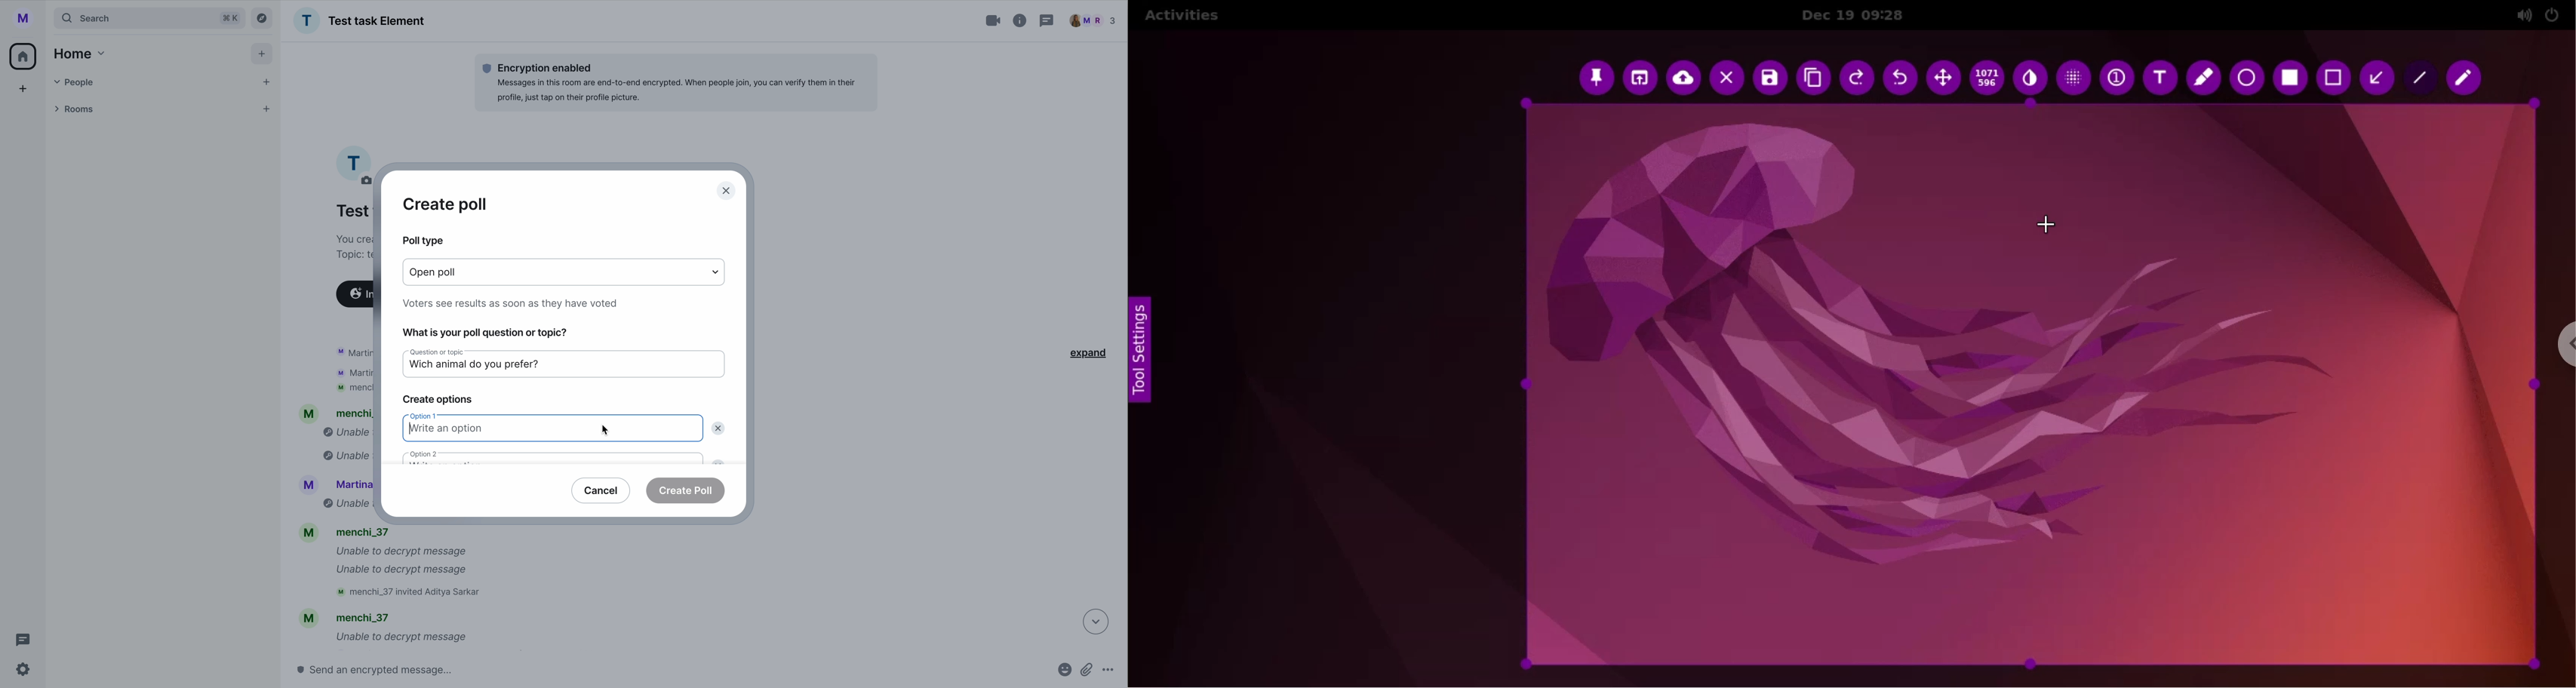  I want to click on video call, so click(995, 21).